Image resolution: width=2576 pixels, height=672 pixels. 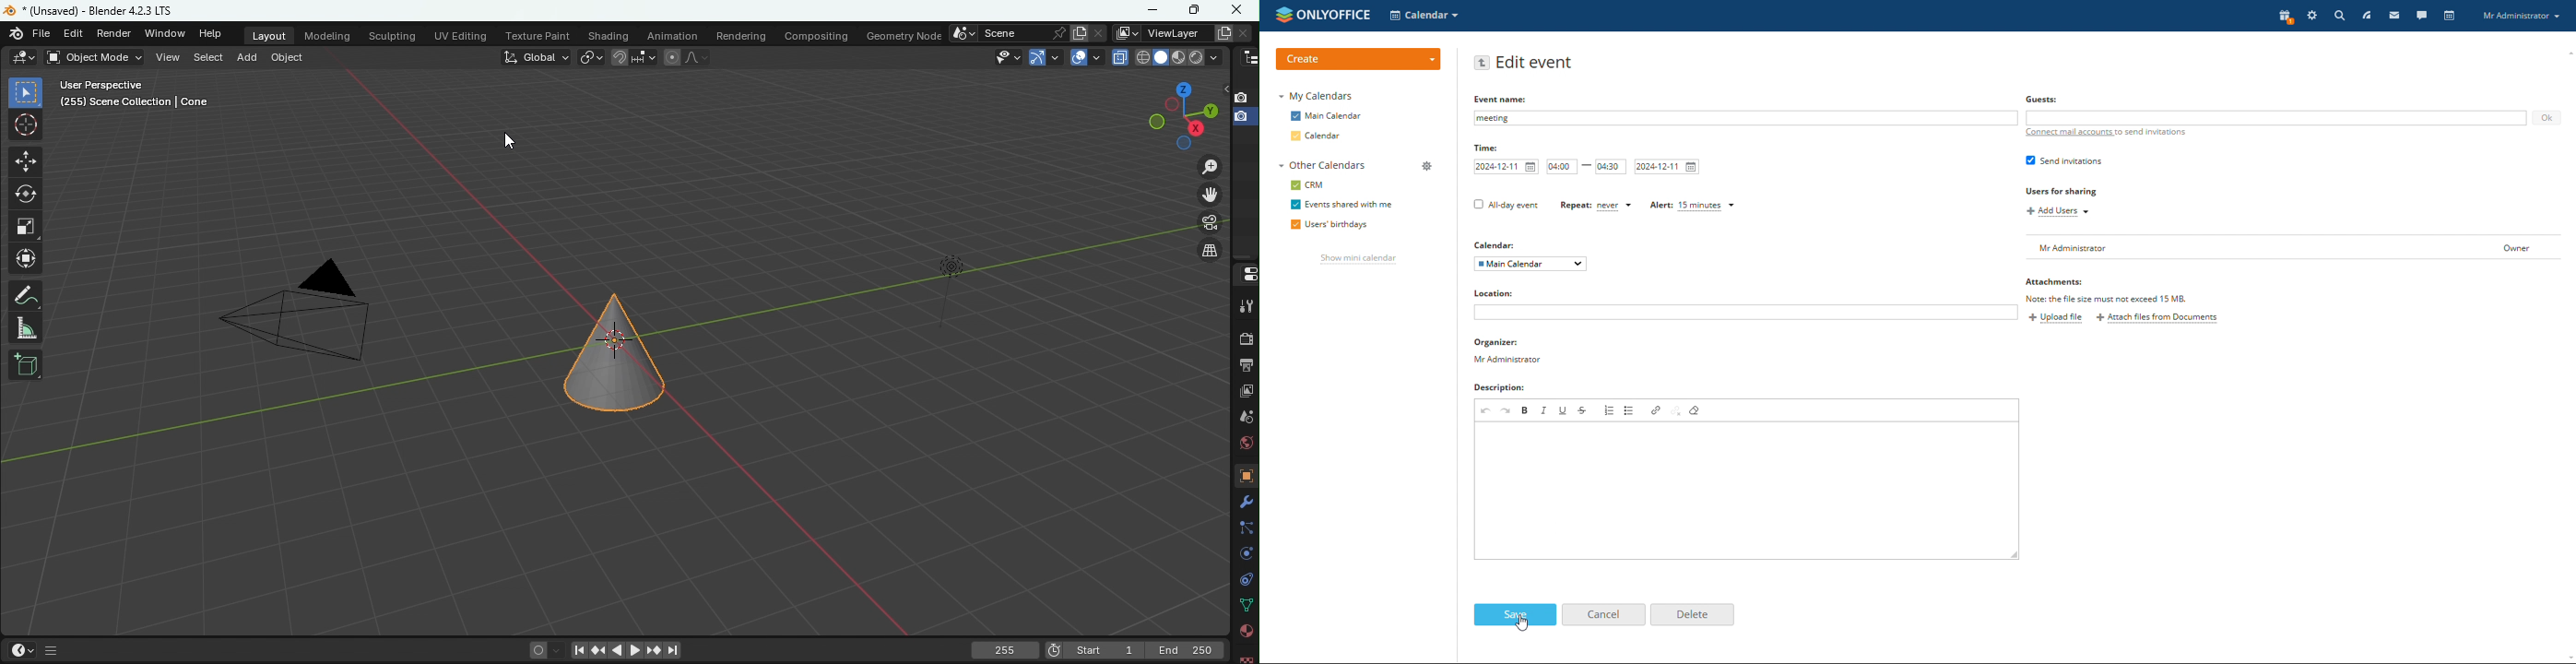 I want to click on First frame of the playback/rendering range, so click(x=1105, y=650).